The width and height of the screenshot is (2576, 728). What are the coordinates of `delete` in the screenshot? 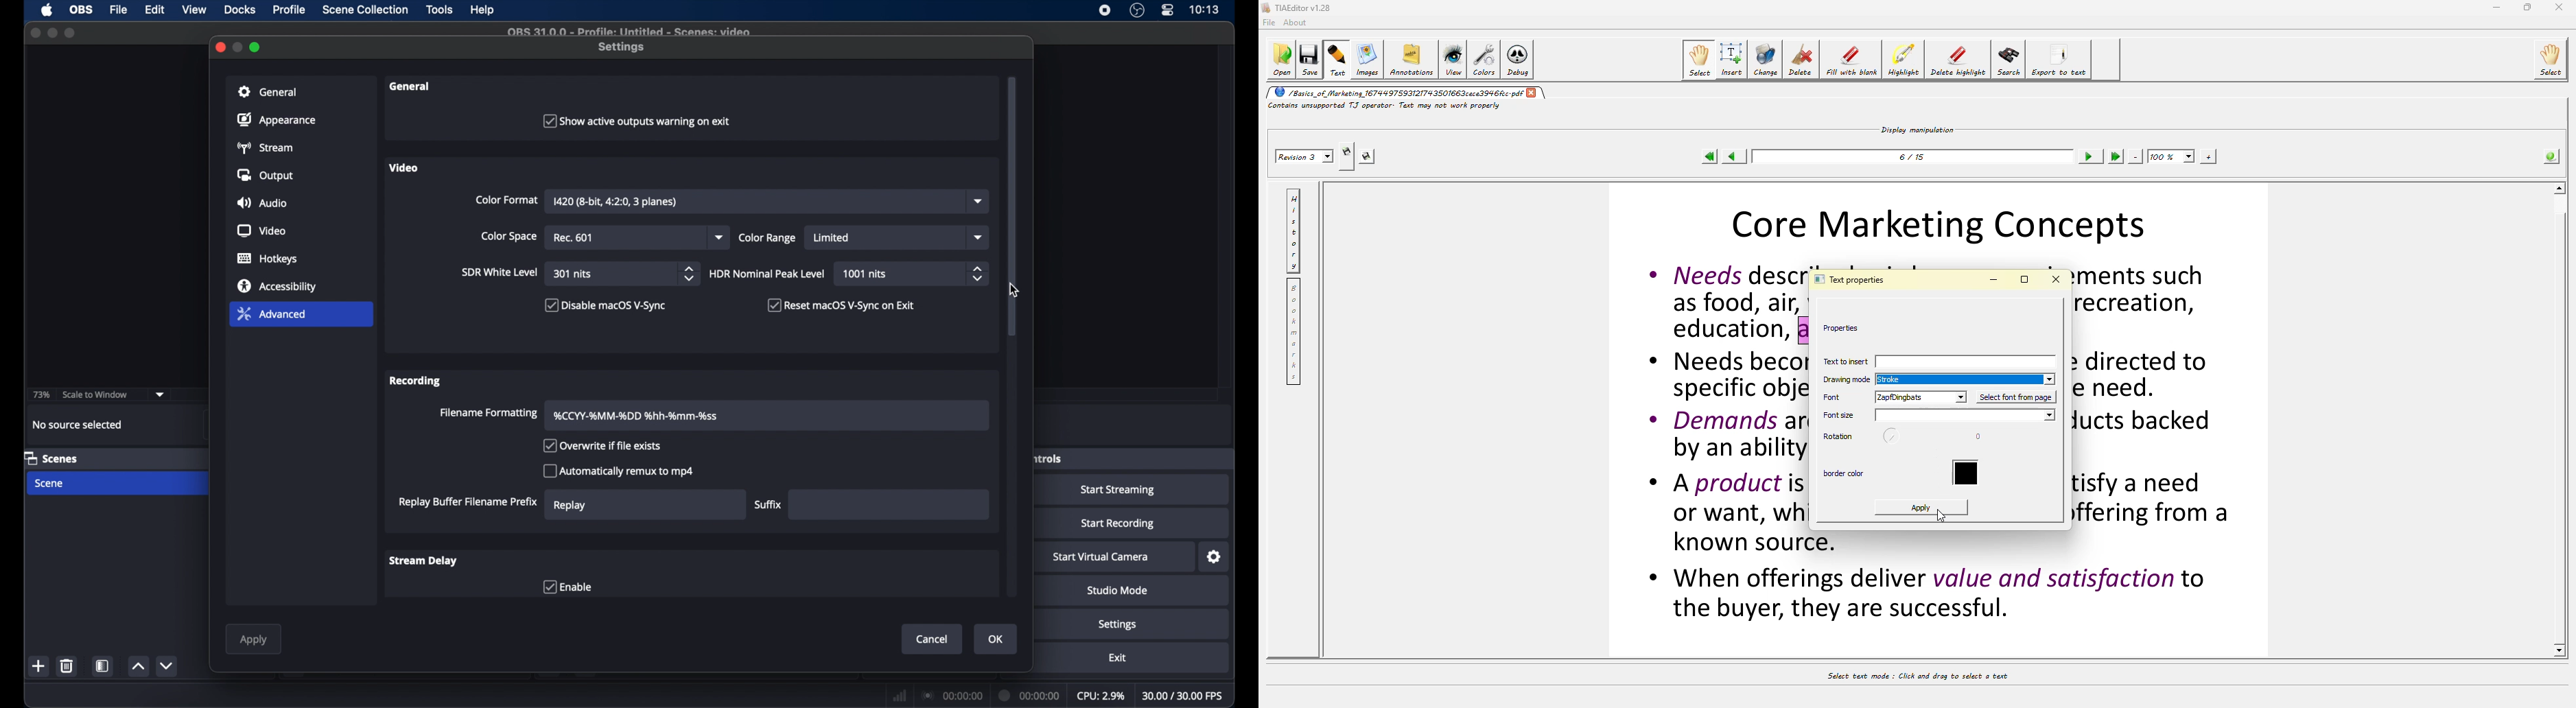 It's located at (66, 665).